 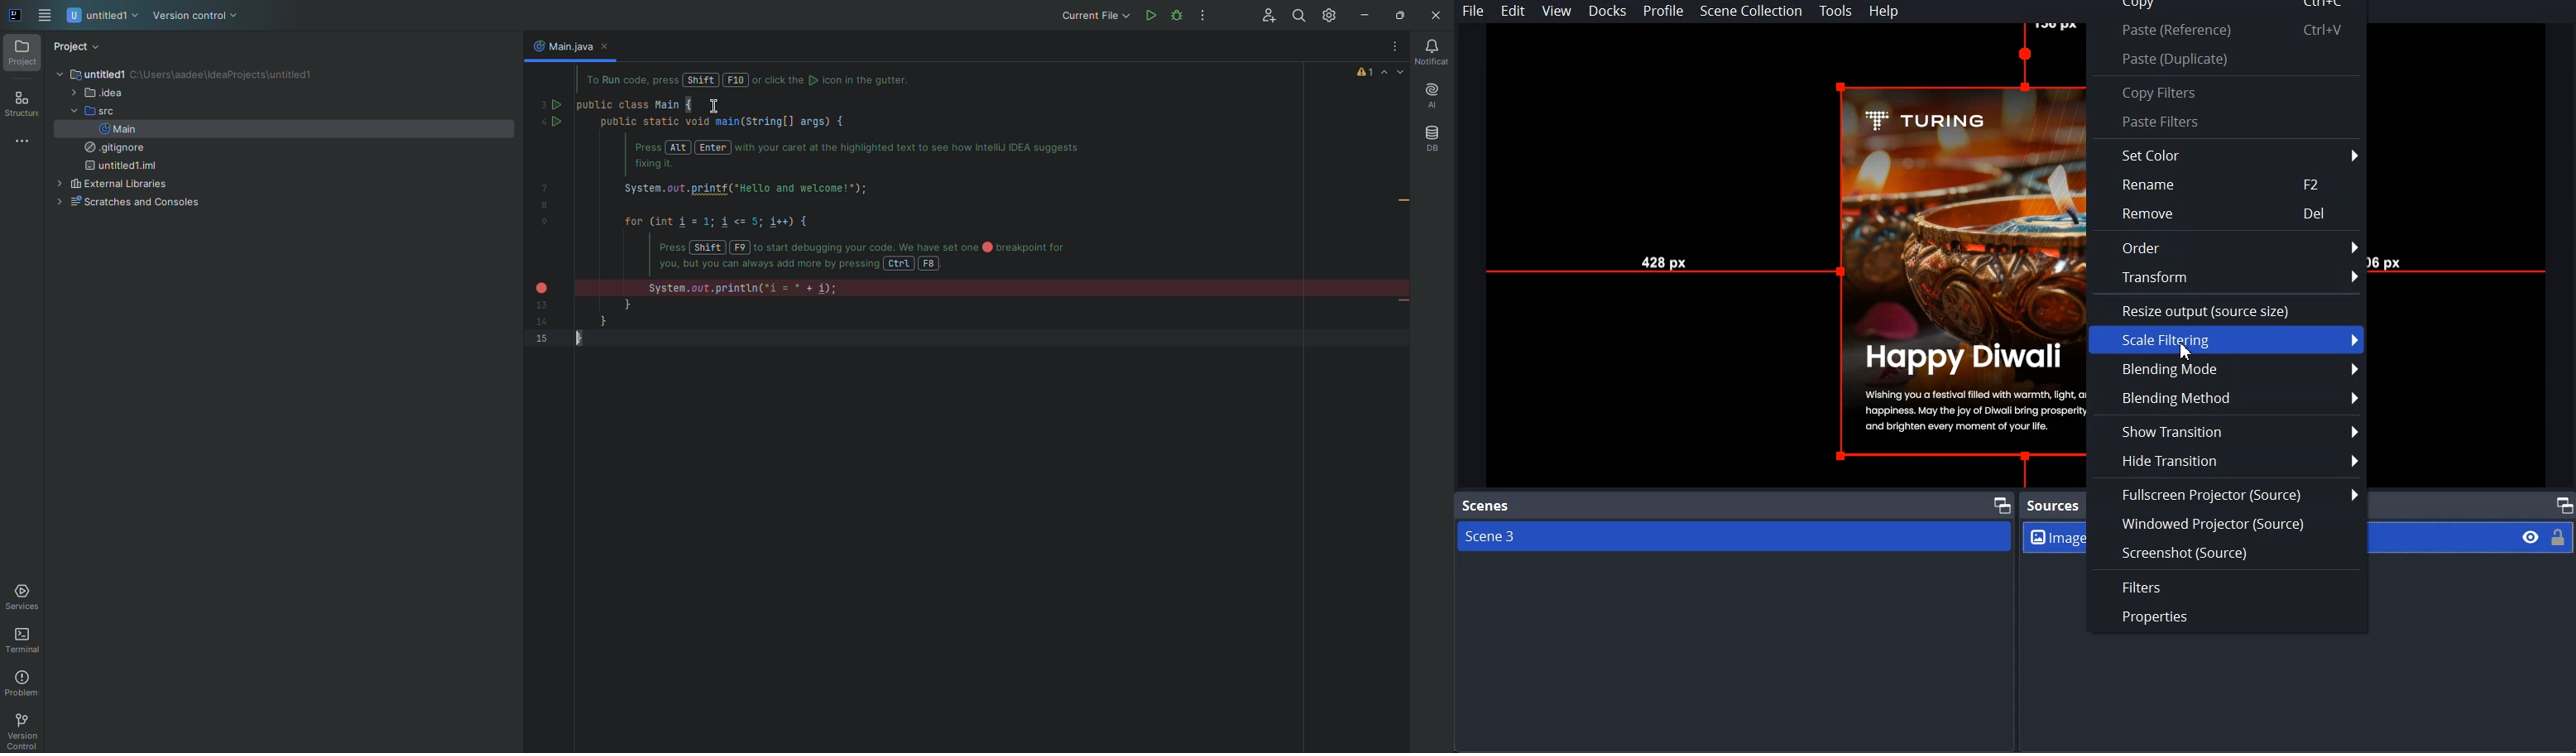 I want to click on Main.java, so click(x=561, y=45).